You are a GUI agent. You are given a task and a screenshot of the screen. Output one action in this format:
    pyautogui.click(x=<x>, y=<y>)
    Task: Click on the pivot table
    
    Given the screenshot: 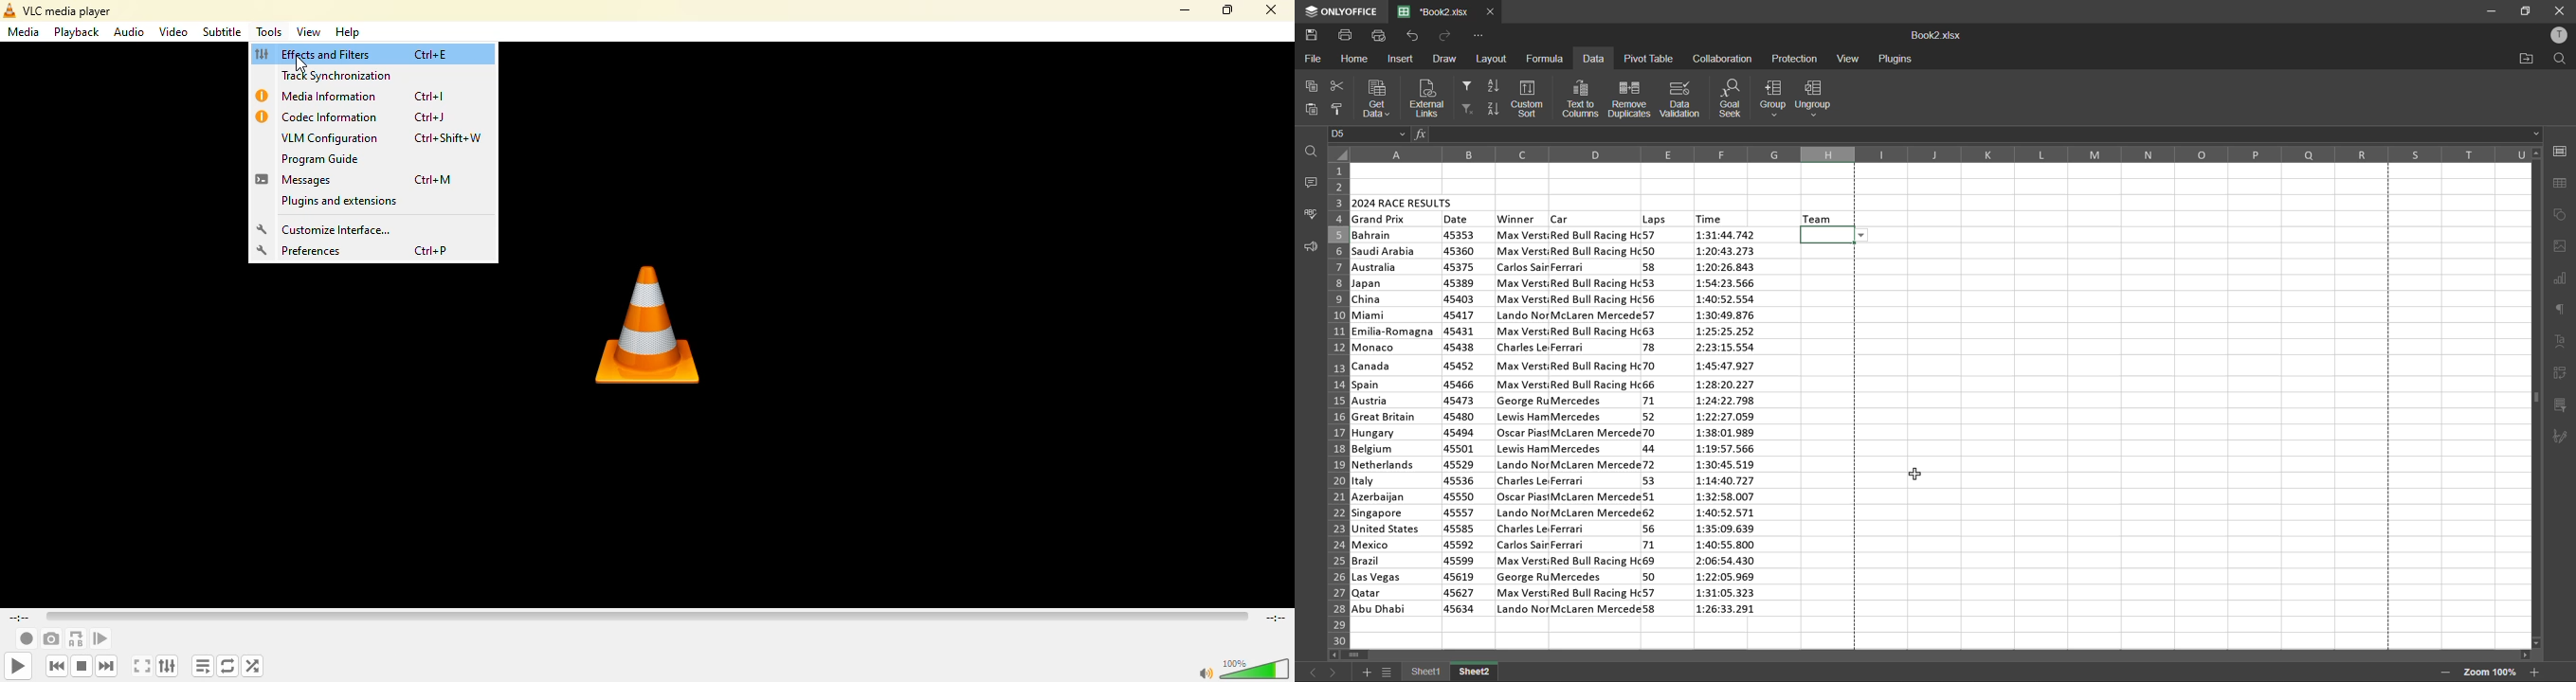 What is the action you would take?
    pyautogui.click(x=1647, y=58)
    